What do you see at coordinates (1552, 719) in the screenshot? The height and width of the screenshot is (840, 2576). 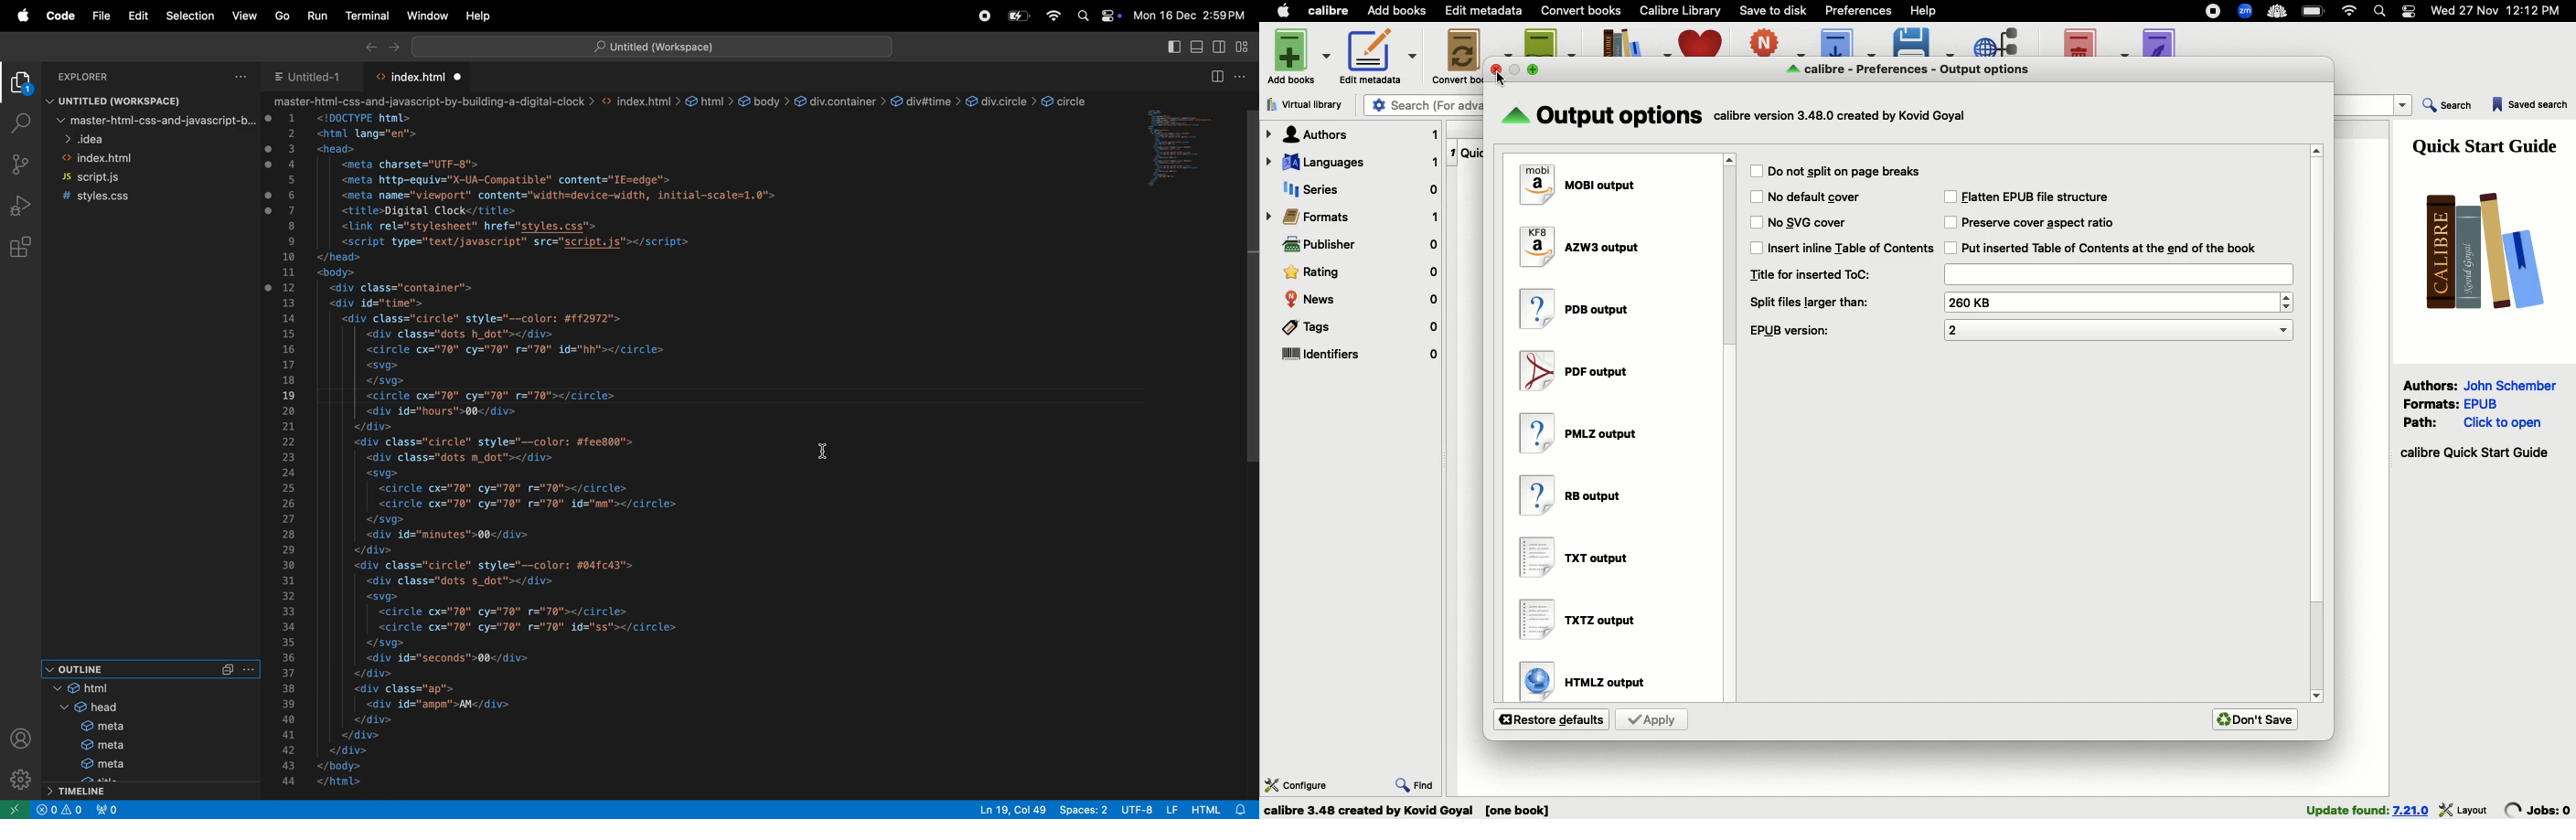 I see `Restore defaults` at bounding box center [1552, 719].